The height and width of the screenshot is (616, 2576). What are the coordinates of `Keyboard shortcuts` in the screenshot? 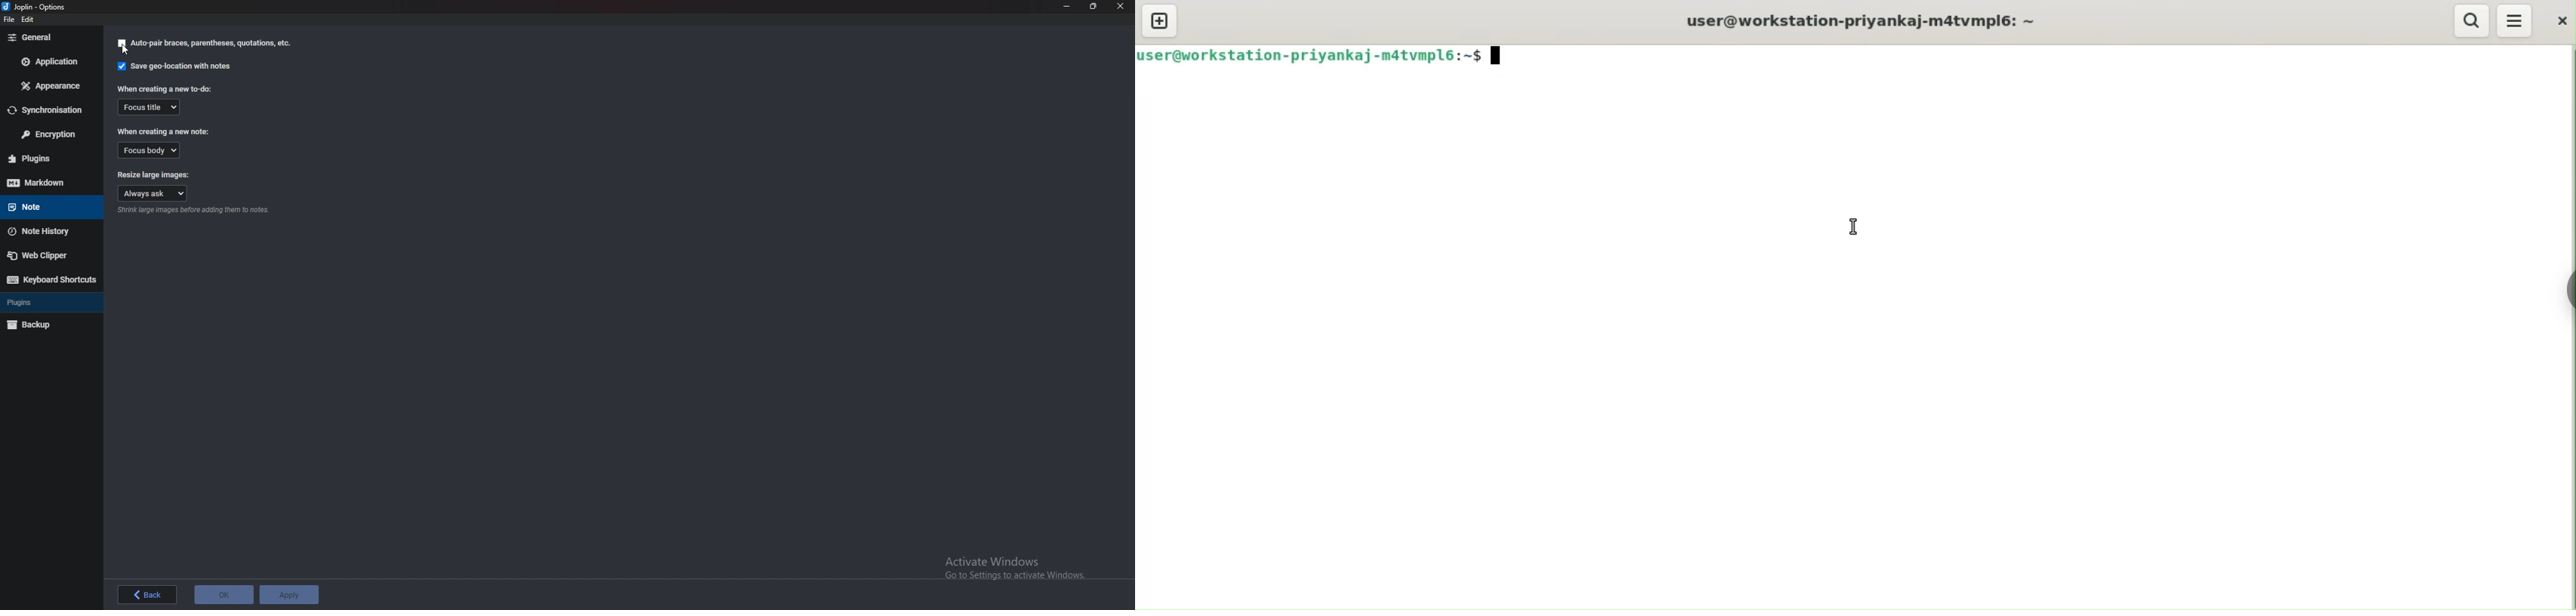 It's located at (51, 280).